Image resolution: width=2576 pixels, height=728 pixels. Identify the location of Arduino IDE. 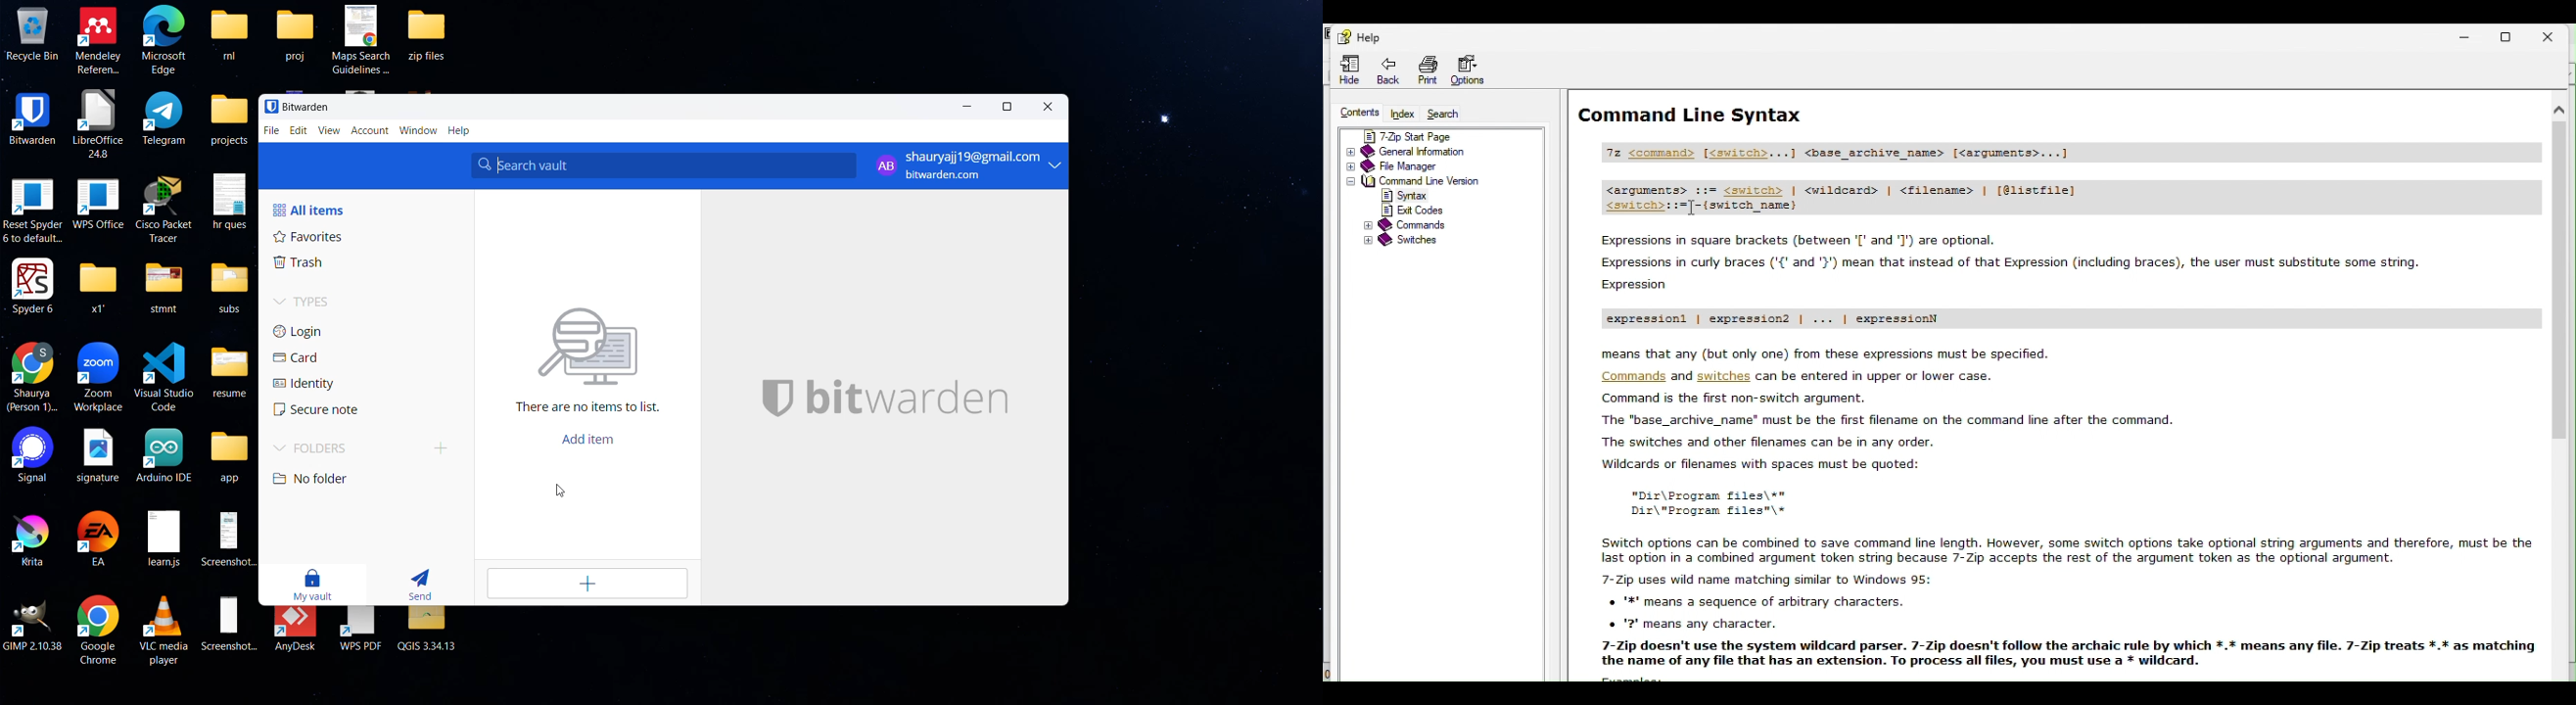
(164, 454).